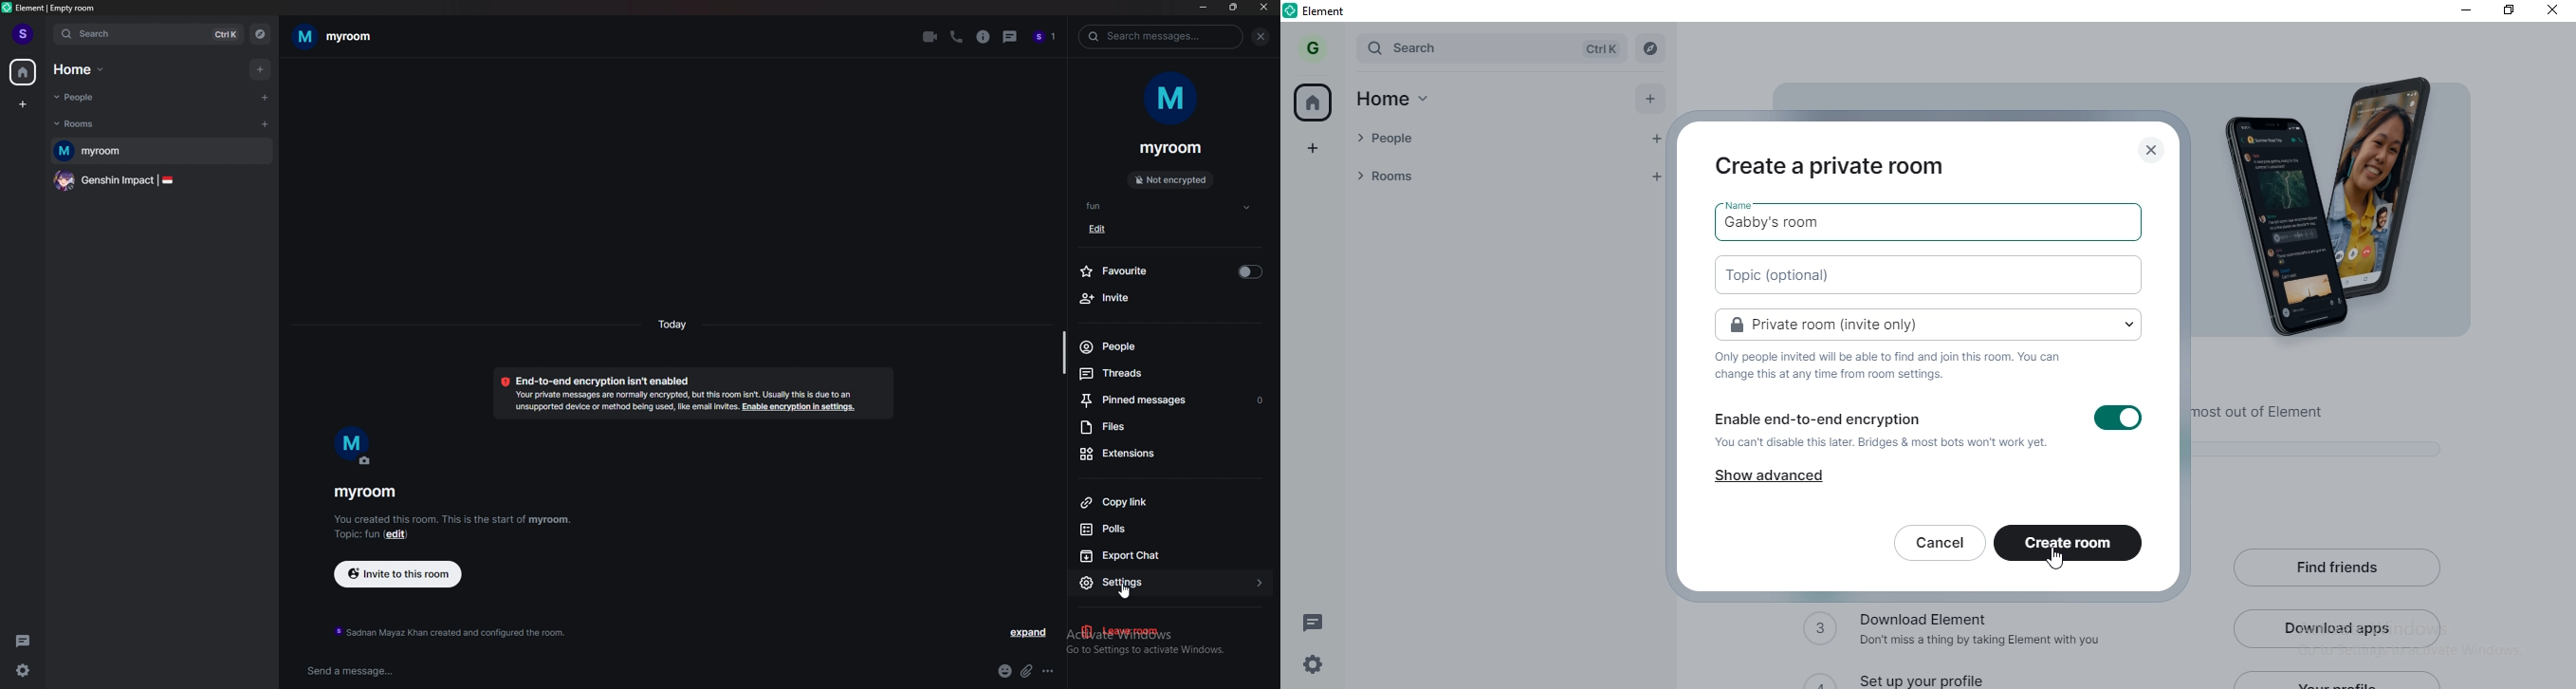 The height and width of the screenshot is (700, 2576). Describe the element at coordinates (1175, 428) in the screenshot. I see `files` at that location.